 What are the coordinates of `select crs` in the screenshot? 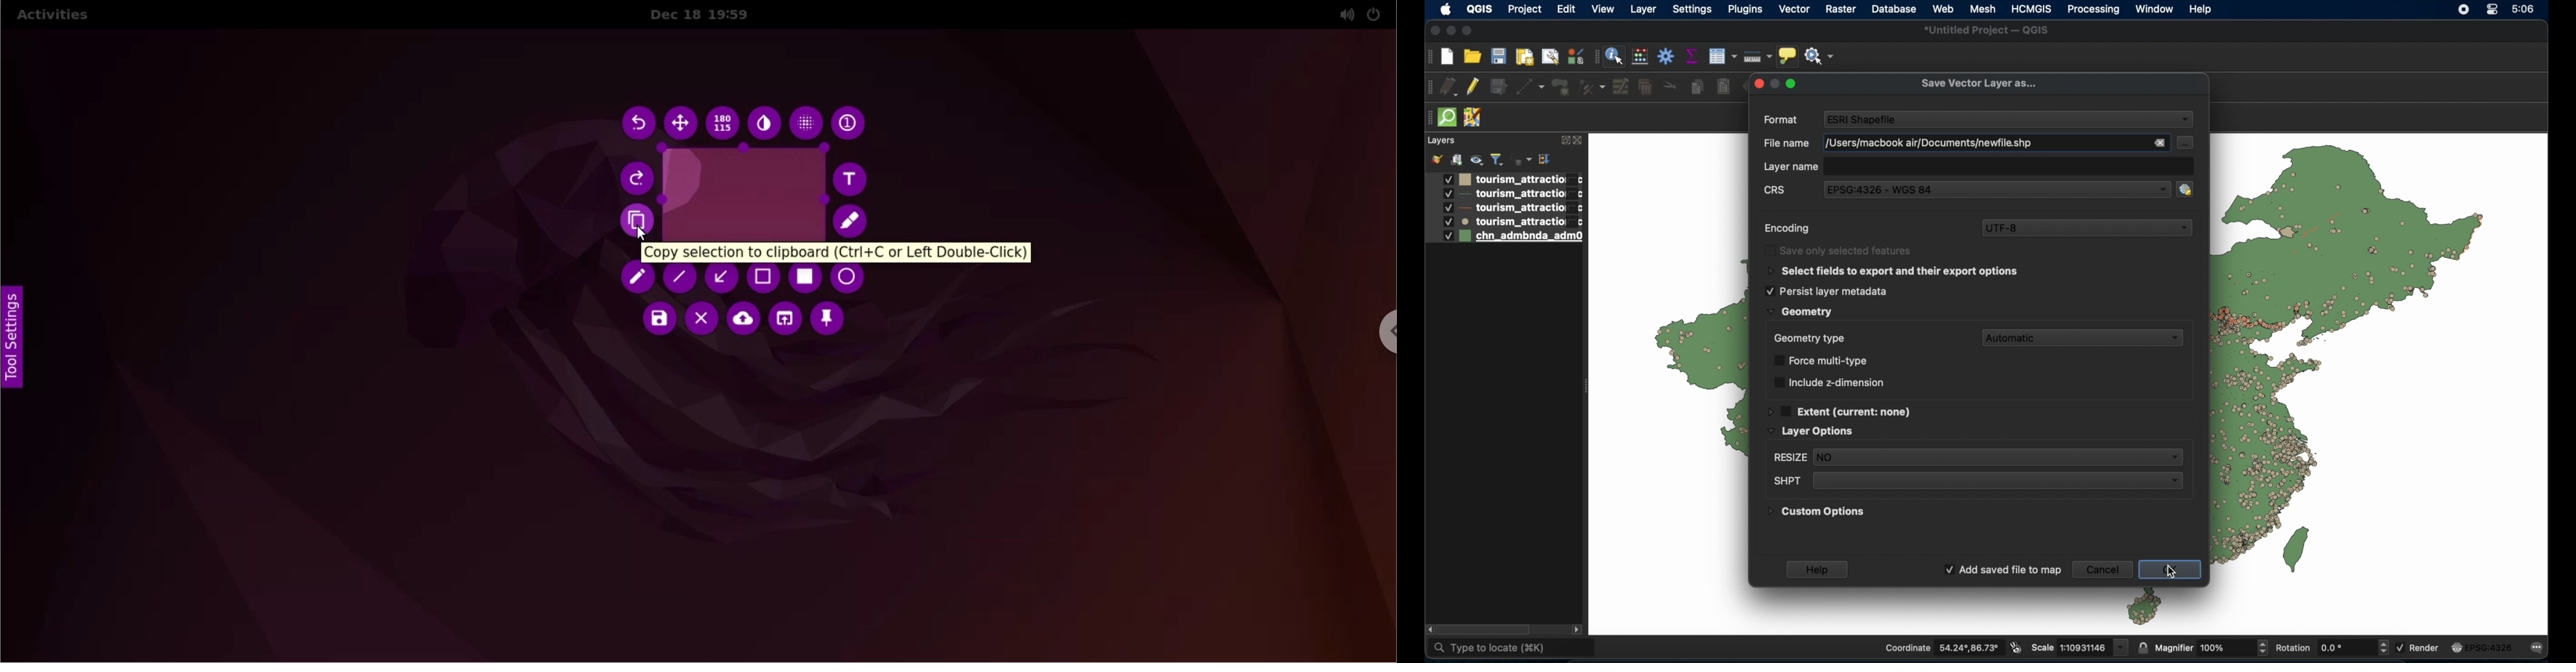 It's located at (2192, 188).